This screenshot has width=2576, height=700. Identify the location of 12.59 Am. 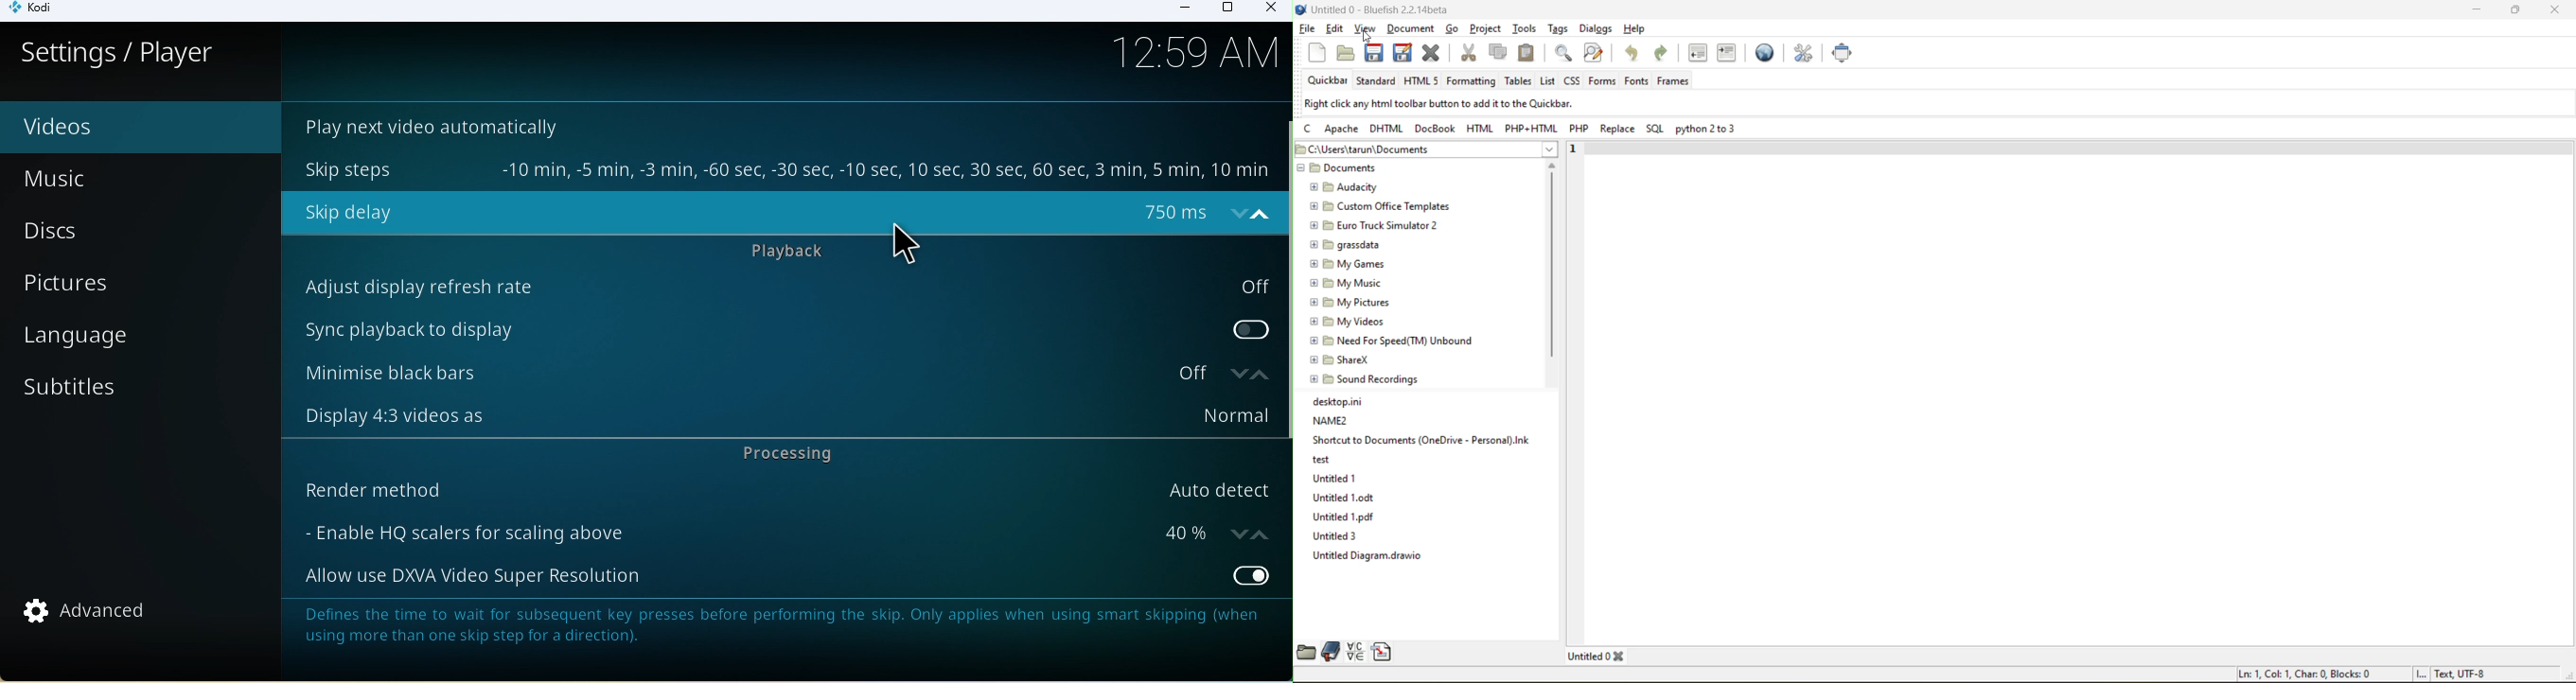
(1203, 56).